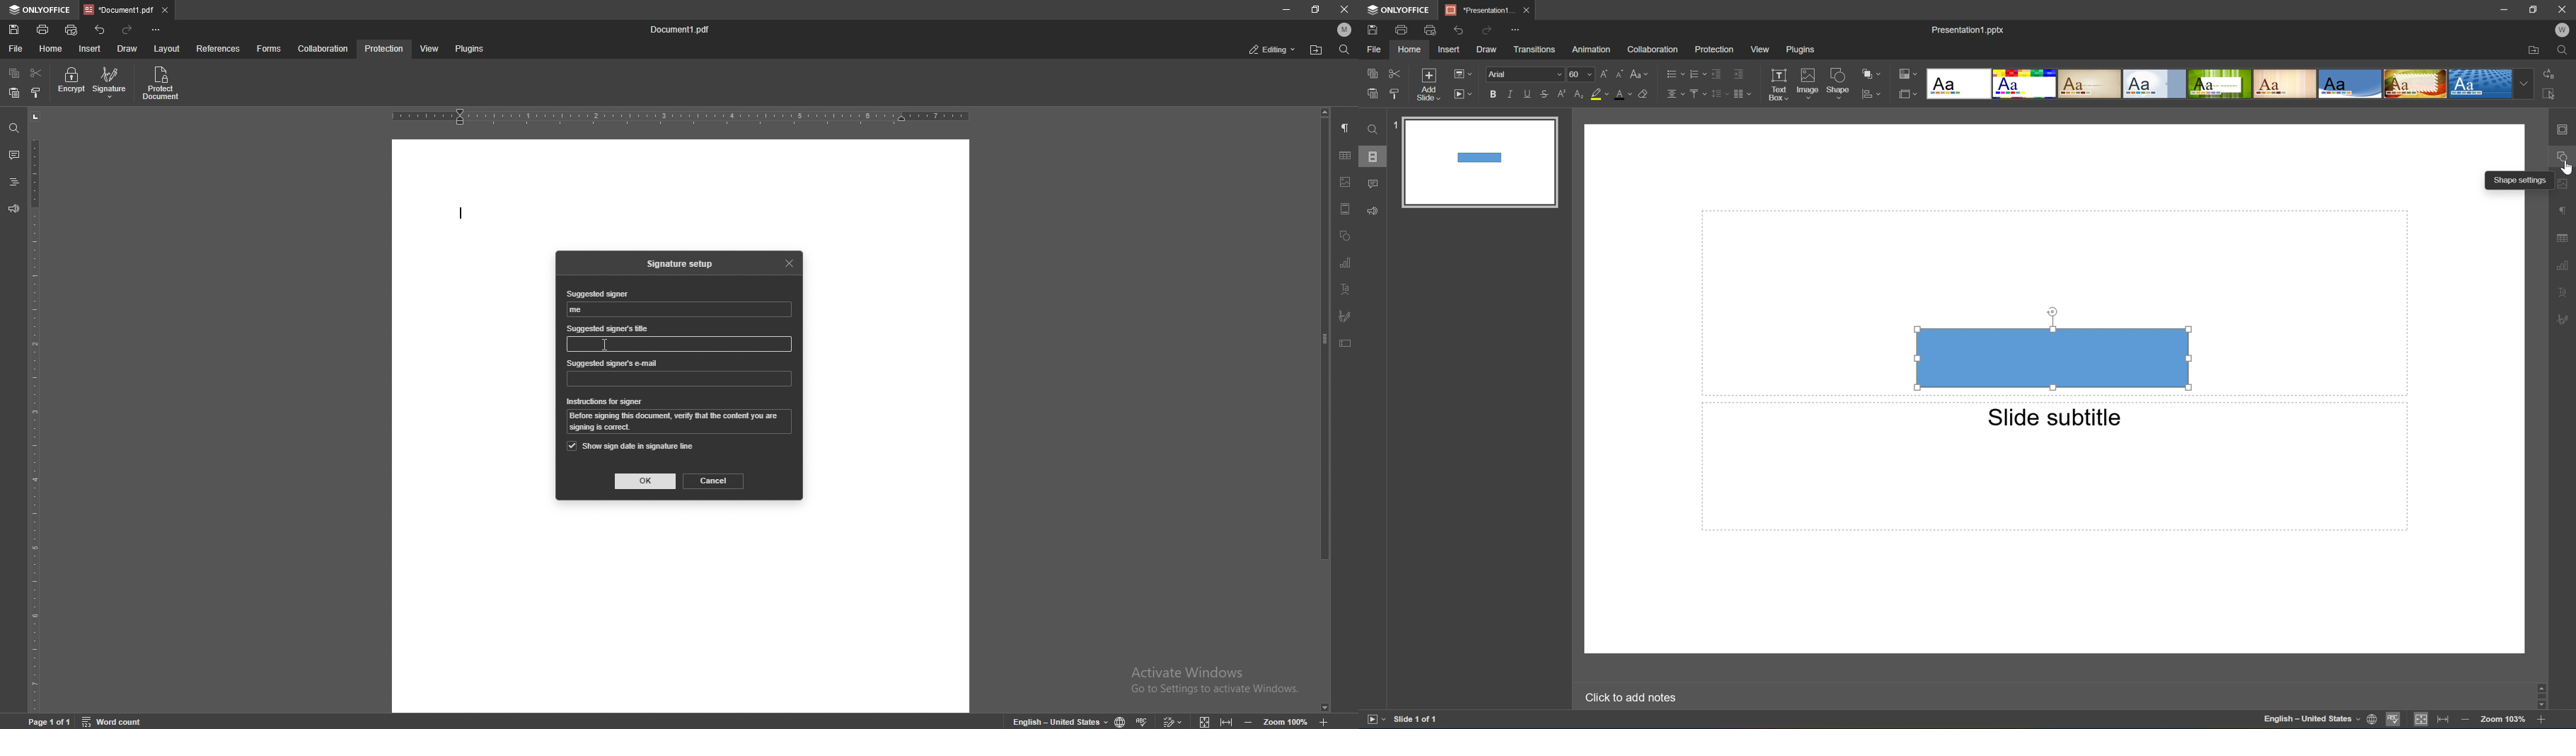 Image resolution: width=2576 pixels, height=756 pixels. What do you see at coordinates (2562, 28) in the screenshot?
I see `W` at bounding box center [2562, 28].